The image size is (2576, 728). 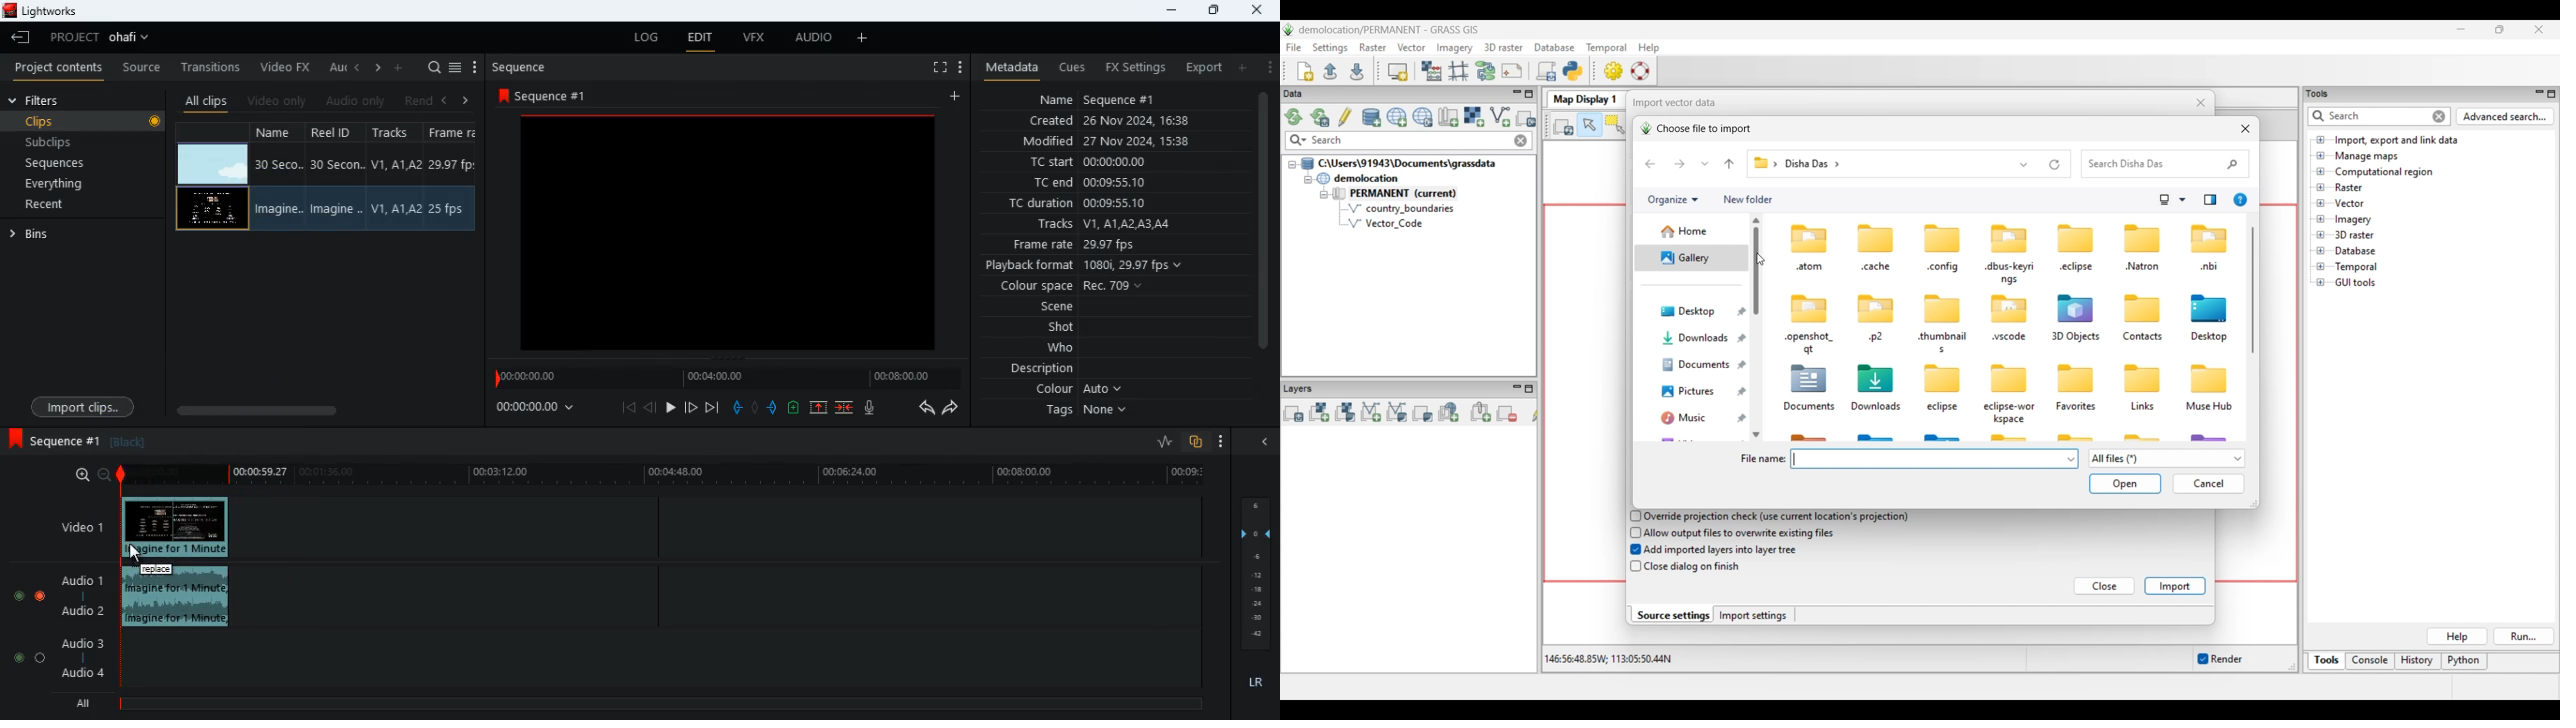 I want to click on beggining, so click(x=628, y=408).